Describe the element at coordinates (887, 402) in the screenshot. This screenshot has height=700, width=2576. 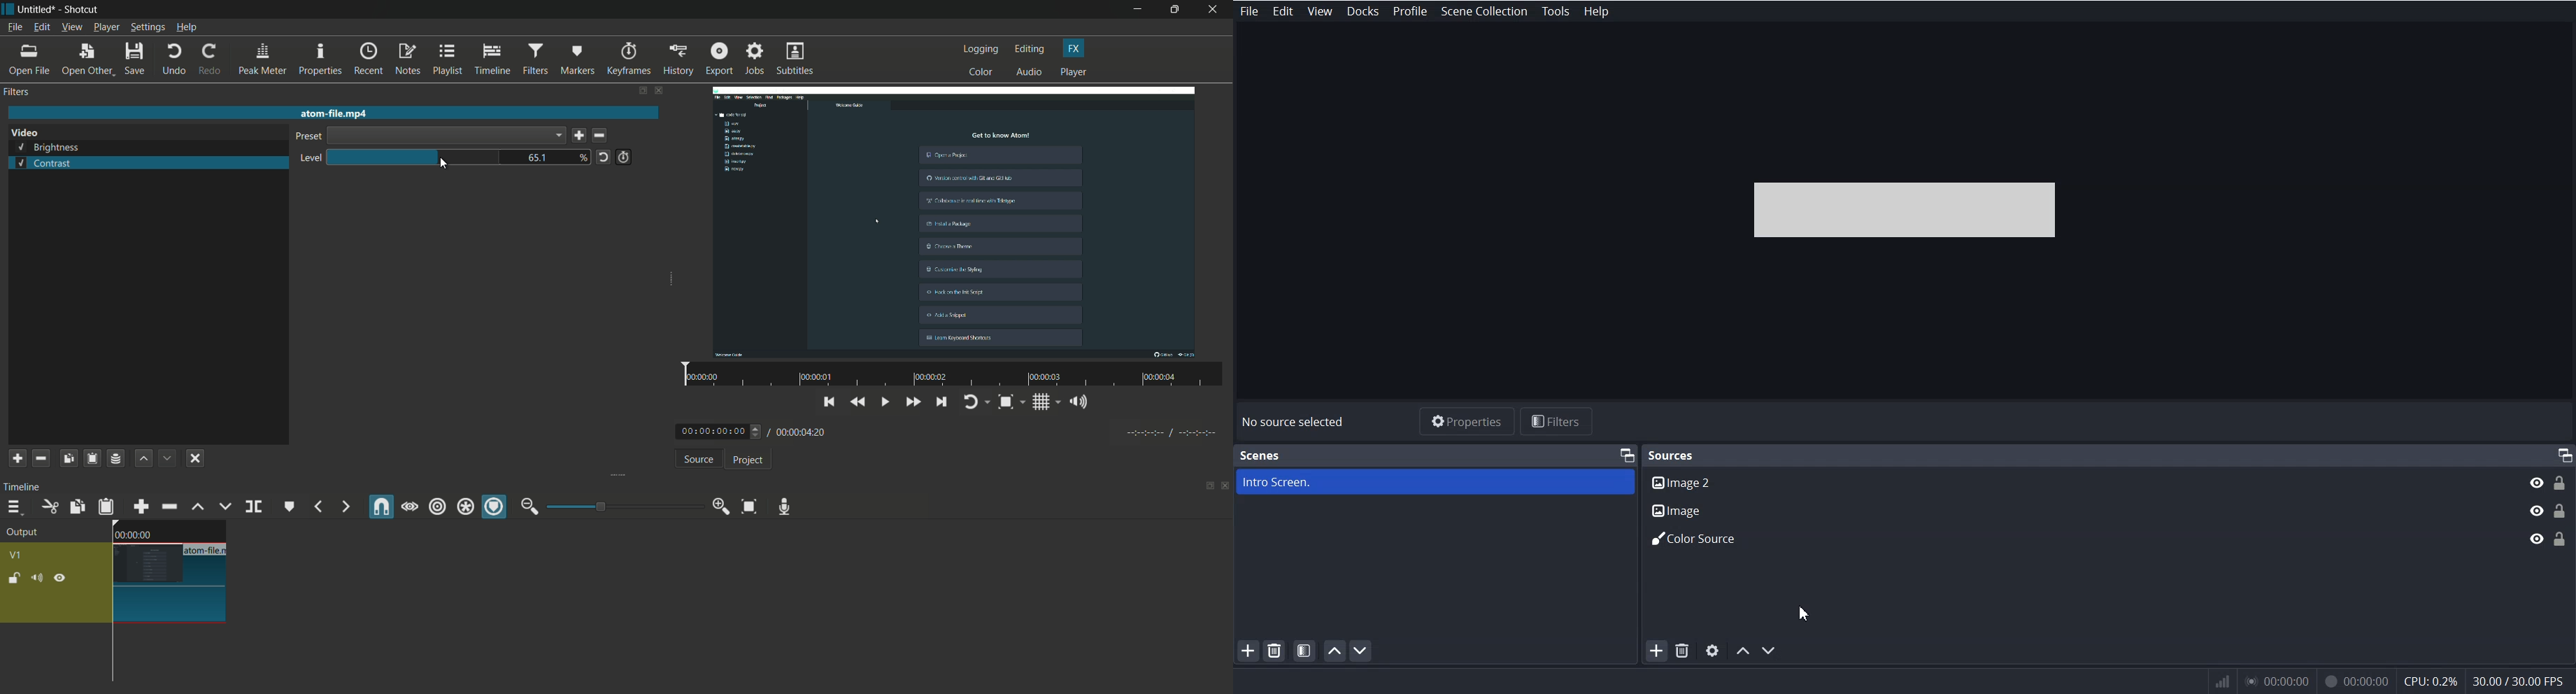
I see `toggle play/pause` at that location.